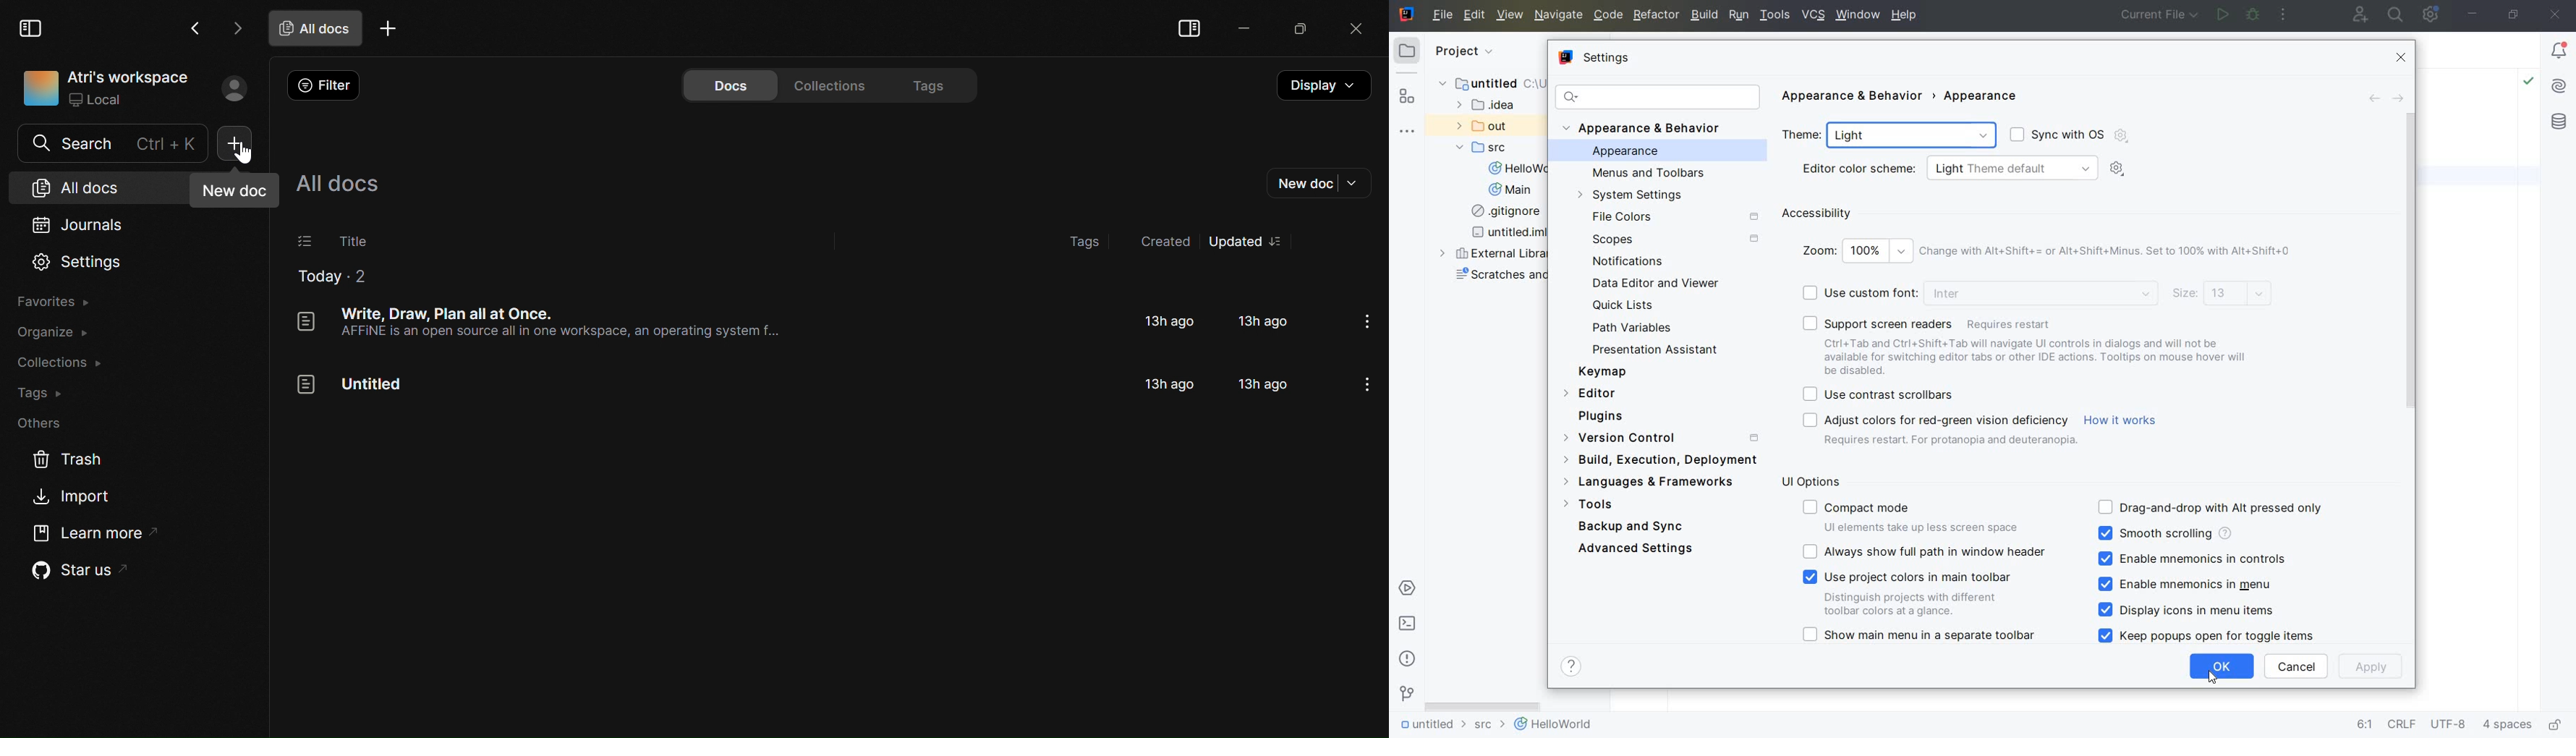  Describe the element at coordinates (1625, 262) in the screenshot. I see `NOTIFICATIONS` at that location.